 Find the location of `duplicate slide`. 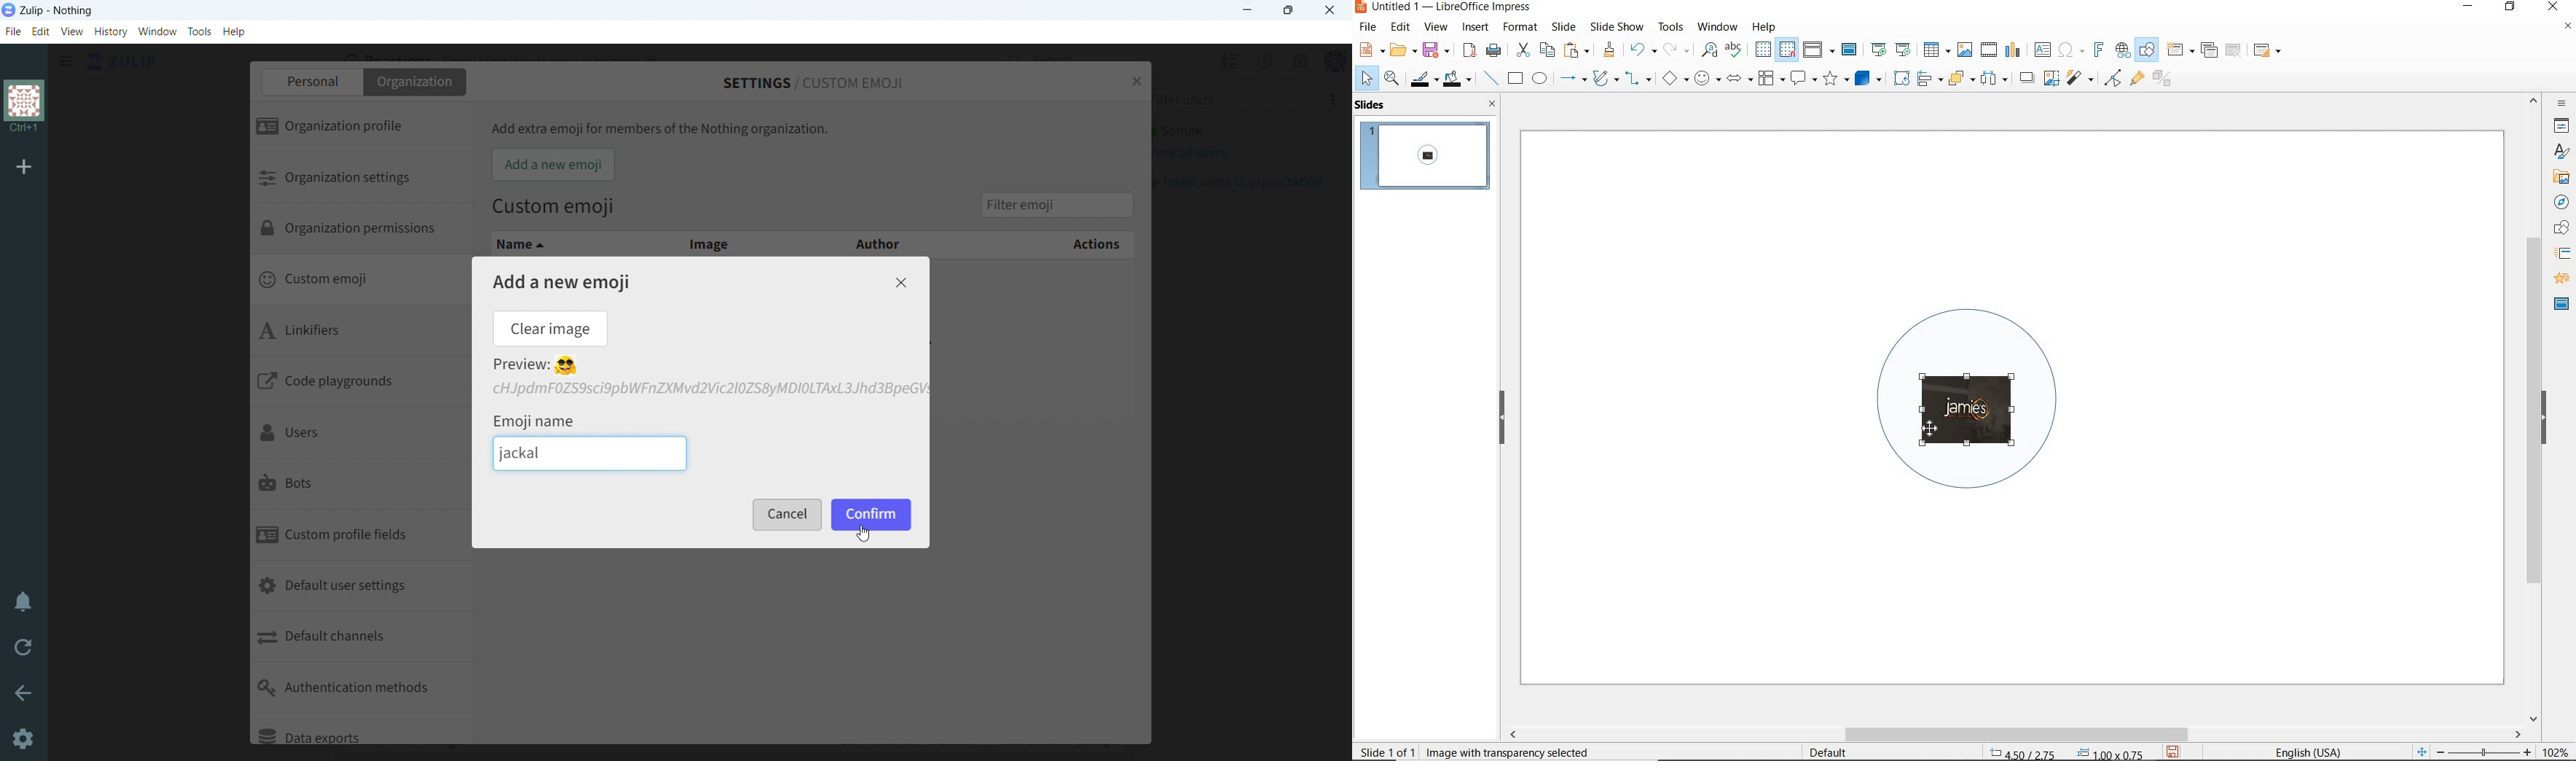

duplicate slide is located at coordinates (2209, 50).